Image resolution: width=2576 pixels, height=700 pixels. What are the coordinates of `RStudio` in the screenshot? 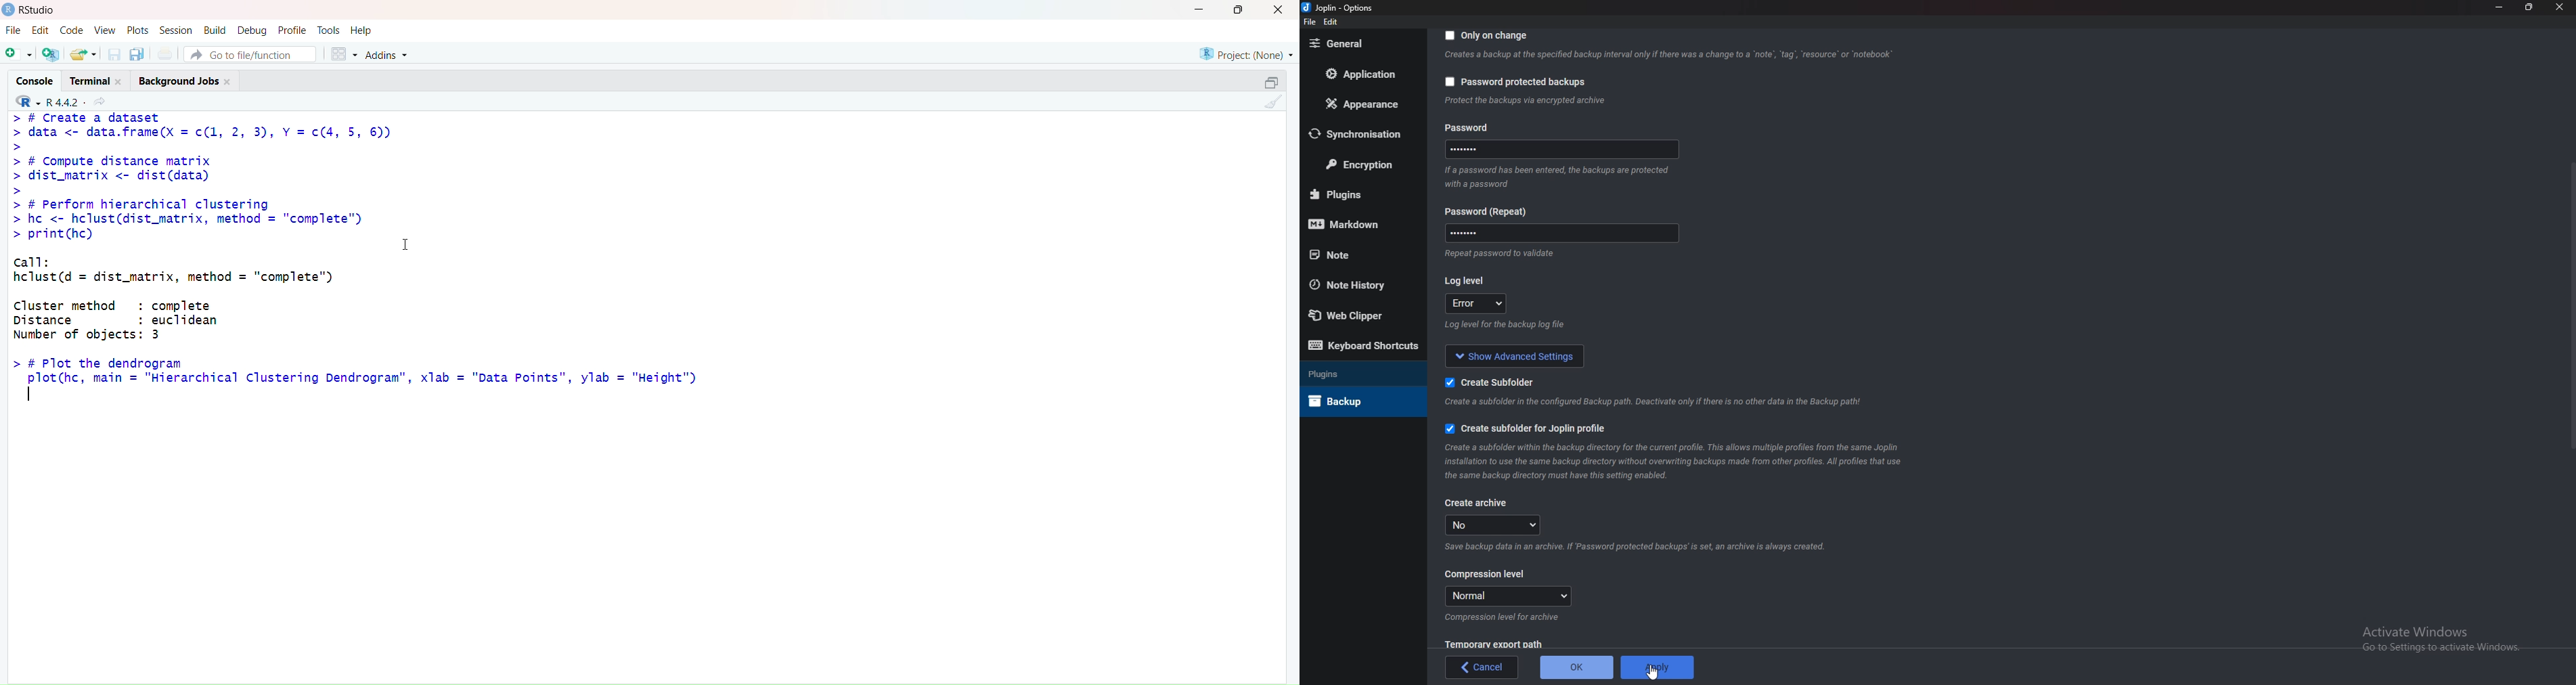 It's located at (33, 12).